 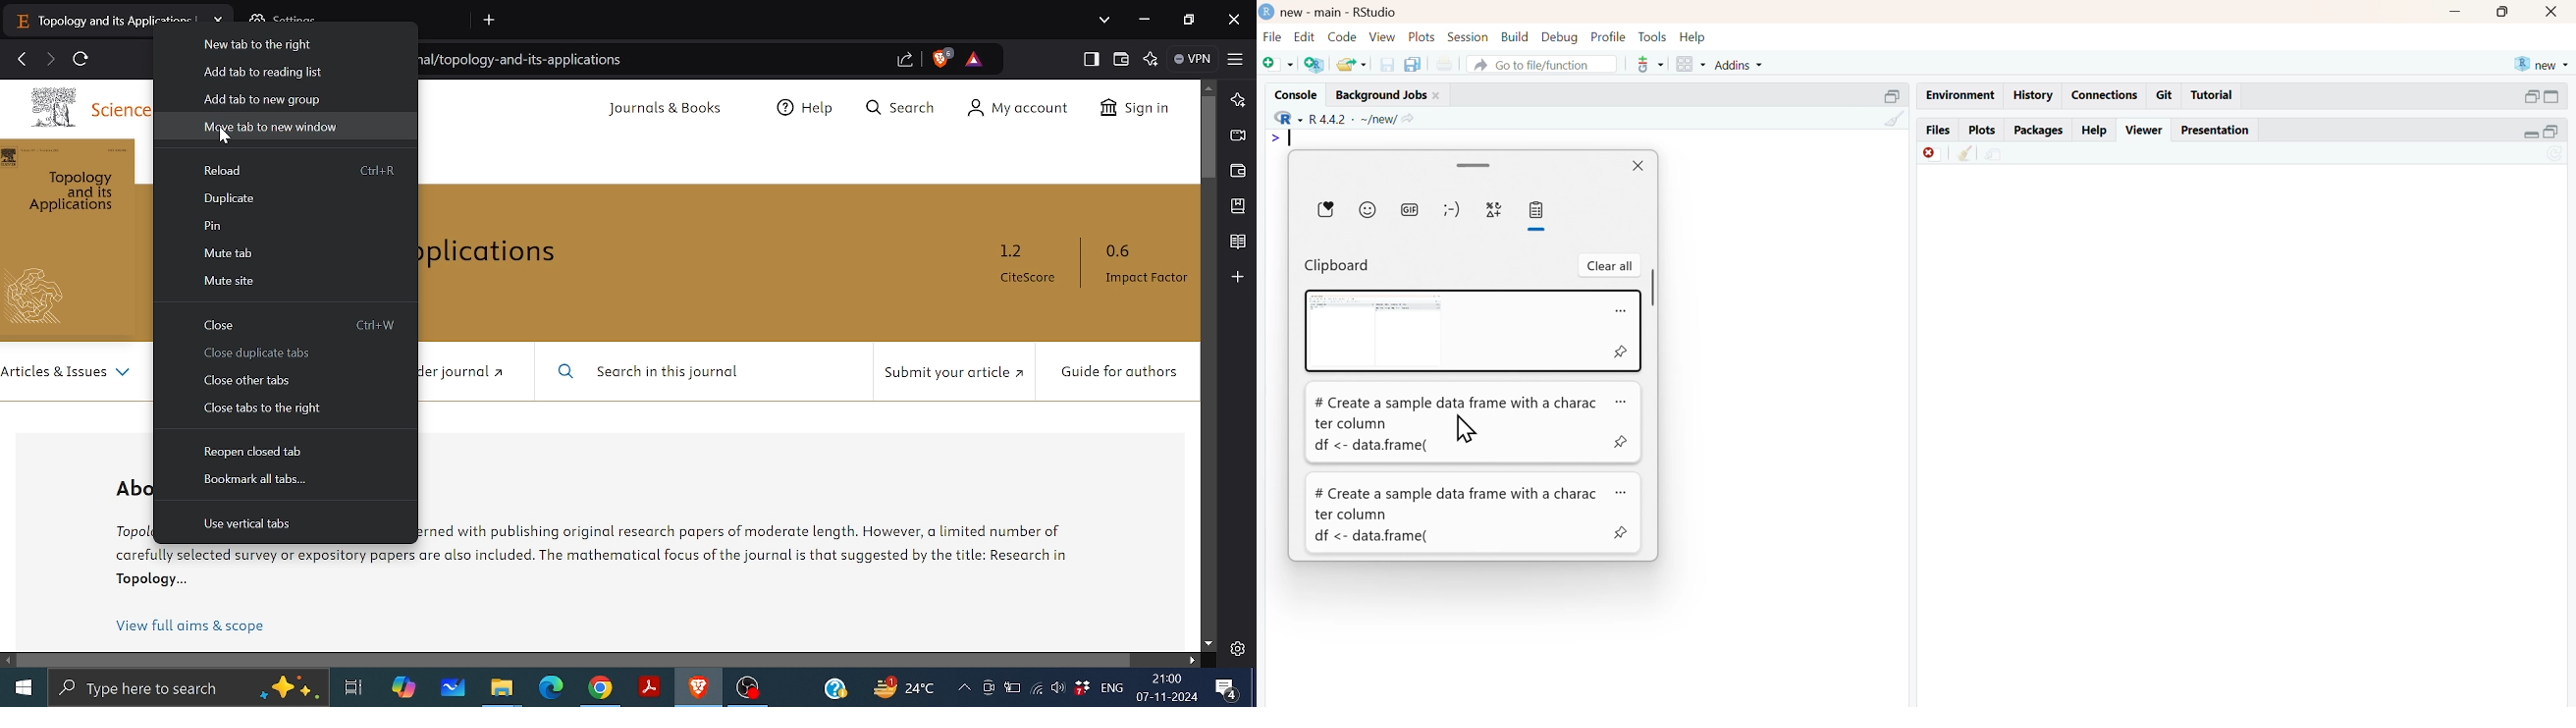 What do you see at coordinates (1105, 20) in the screenshot?
I see `dropdown` at bounding box center [1105, 20].